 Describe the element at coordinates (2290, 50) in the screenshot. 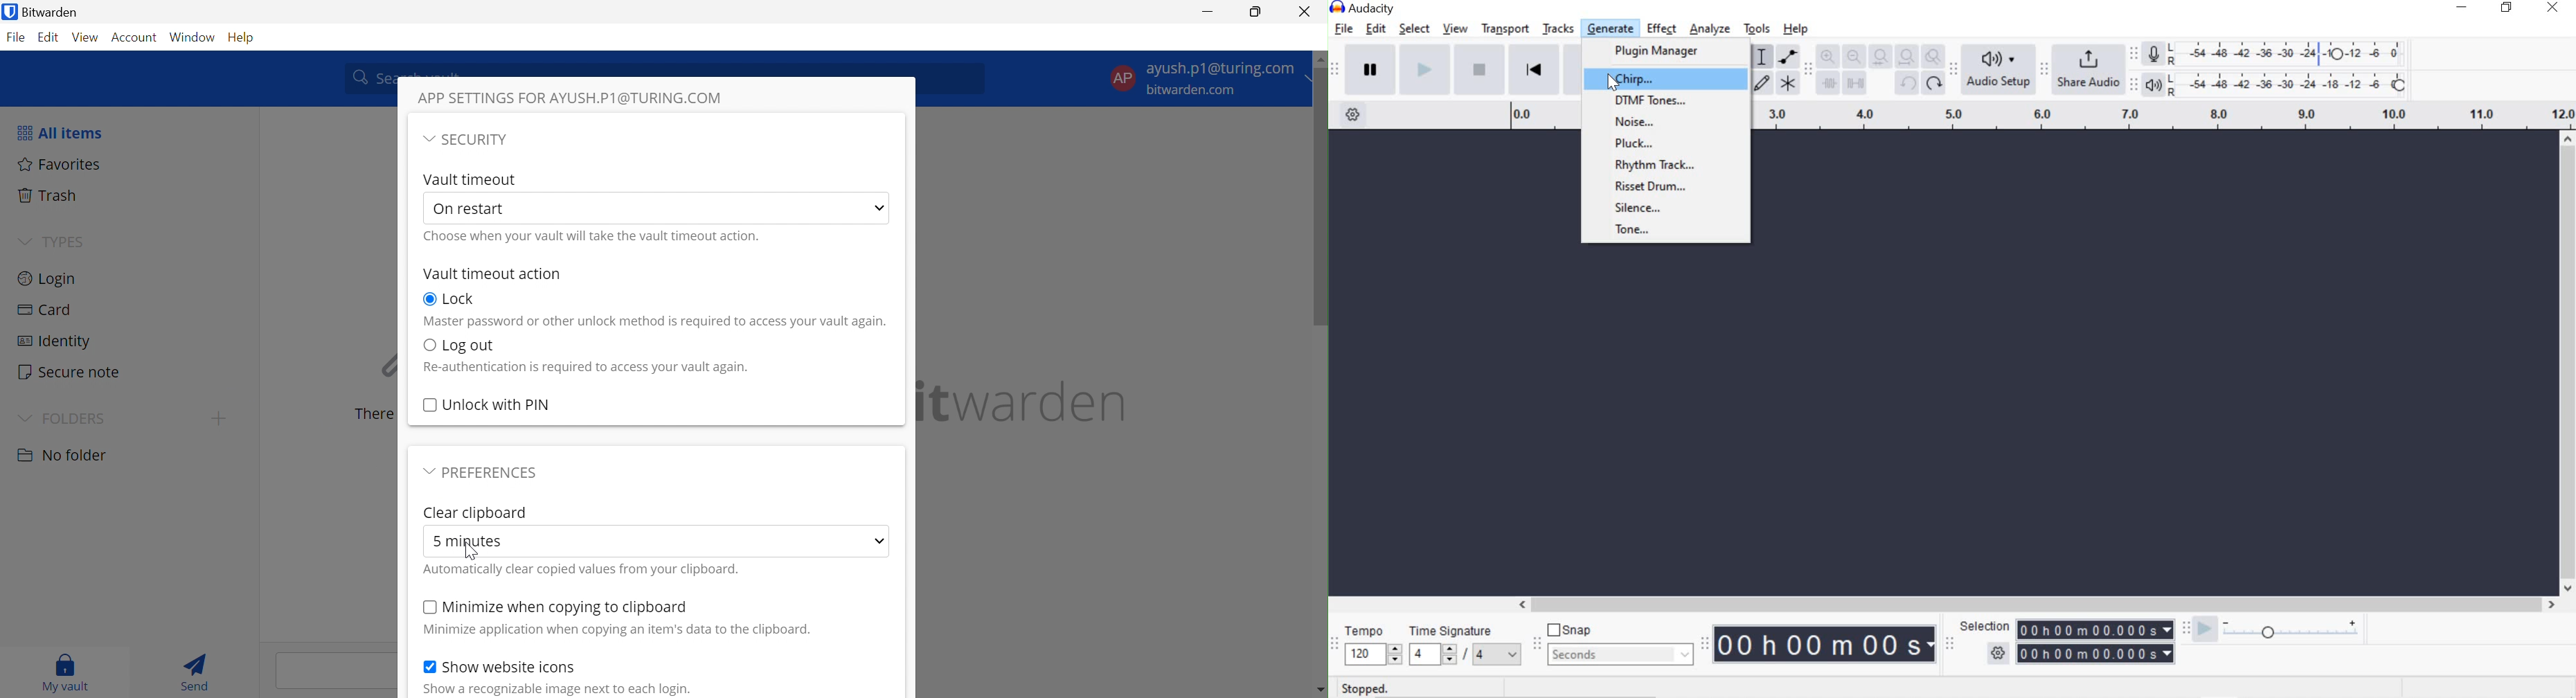

I see `Recording level` at that location.